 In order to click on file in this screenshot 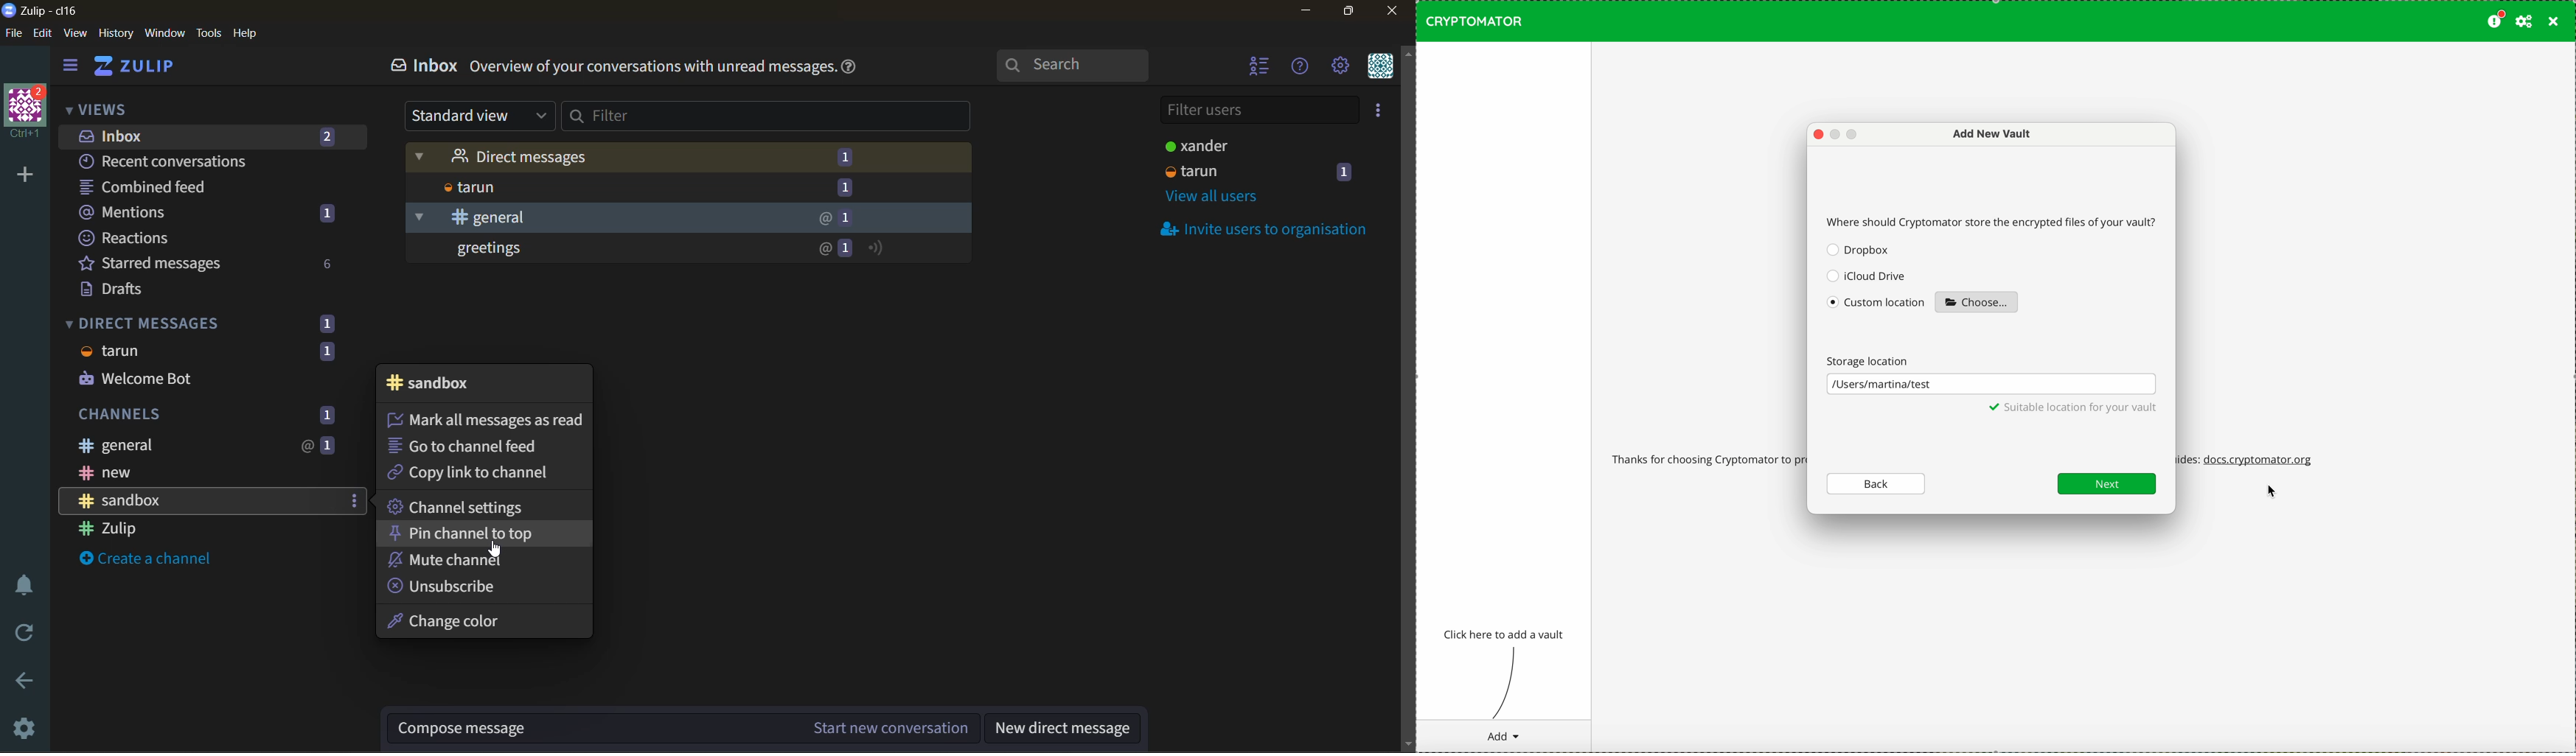, I will do `click(14, 34)`.